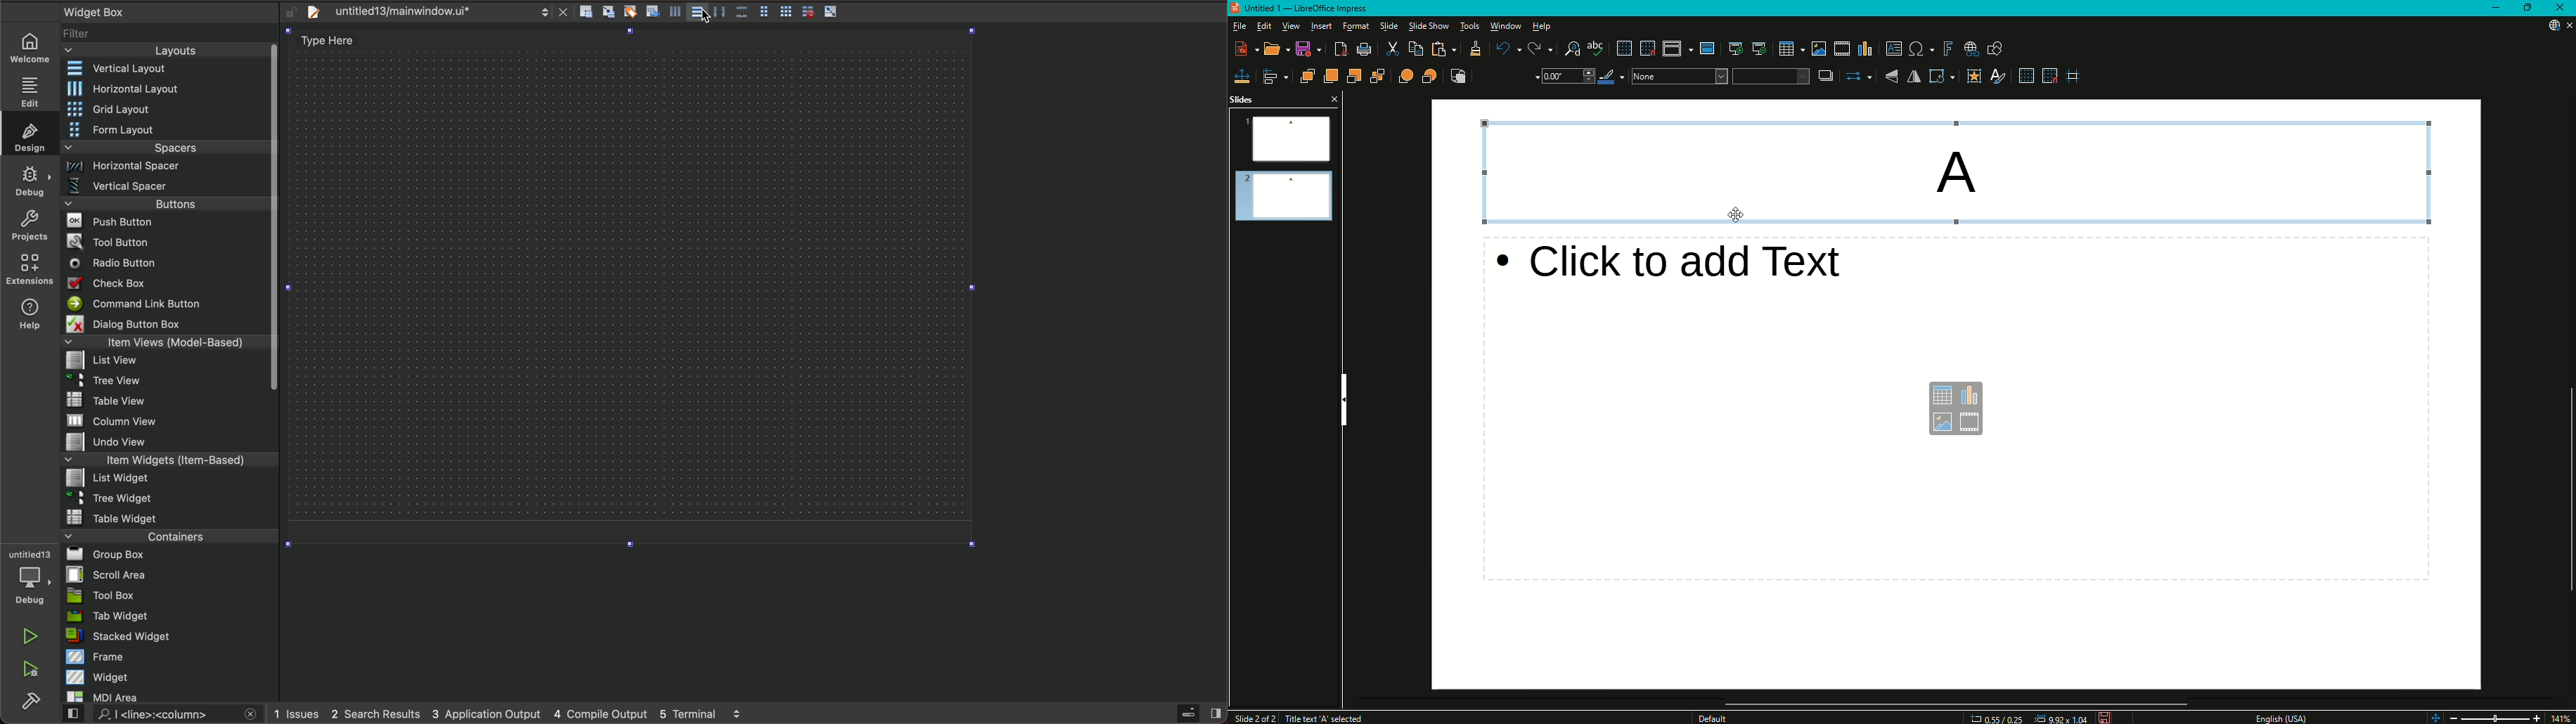  What do you see at coordinates (1272, 49) in the screenshot?
I see `Open` at bounding box center [1272, 49].